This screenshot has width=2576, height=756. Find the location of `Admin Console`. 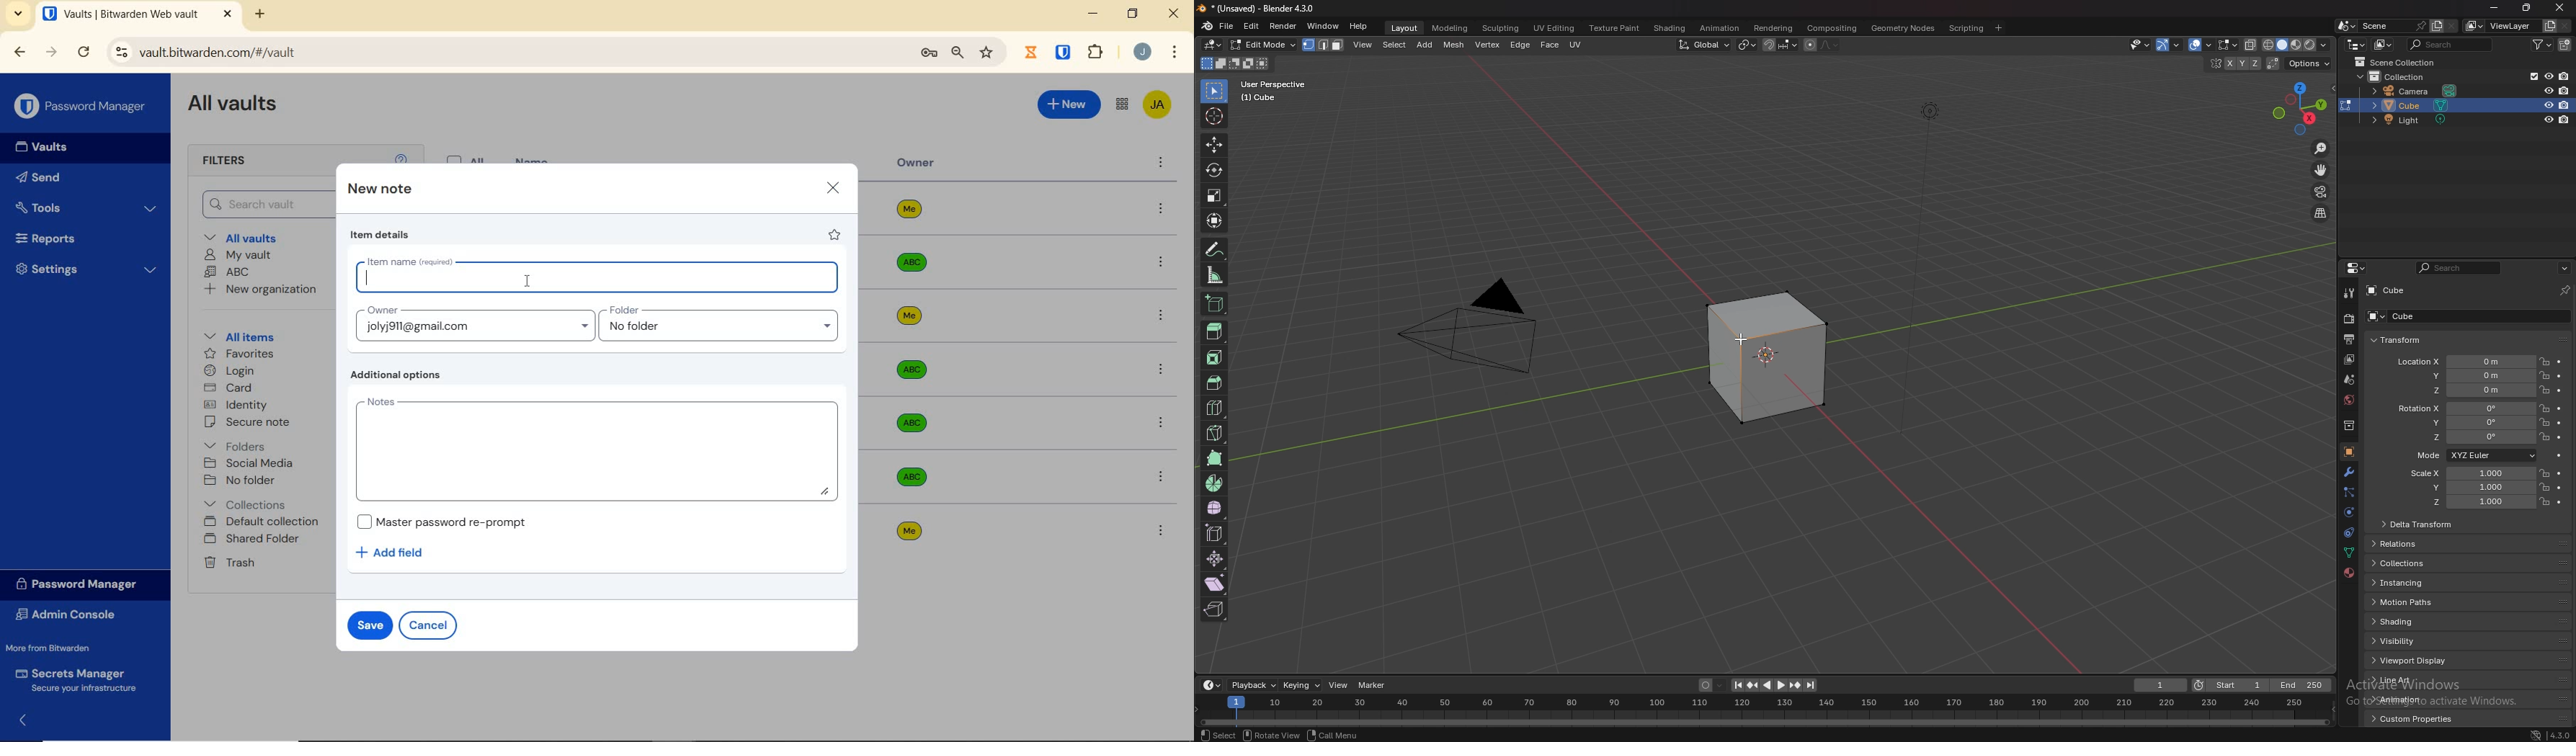

Admin Console is located at coordinates (70, 615).